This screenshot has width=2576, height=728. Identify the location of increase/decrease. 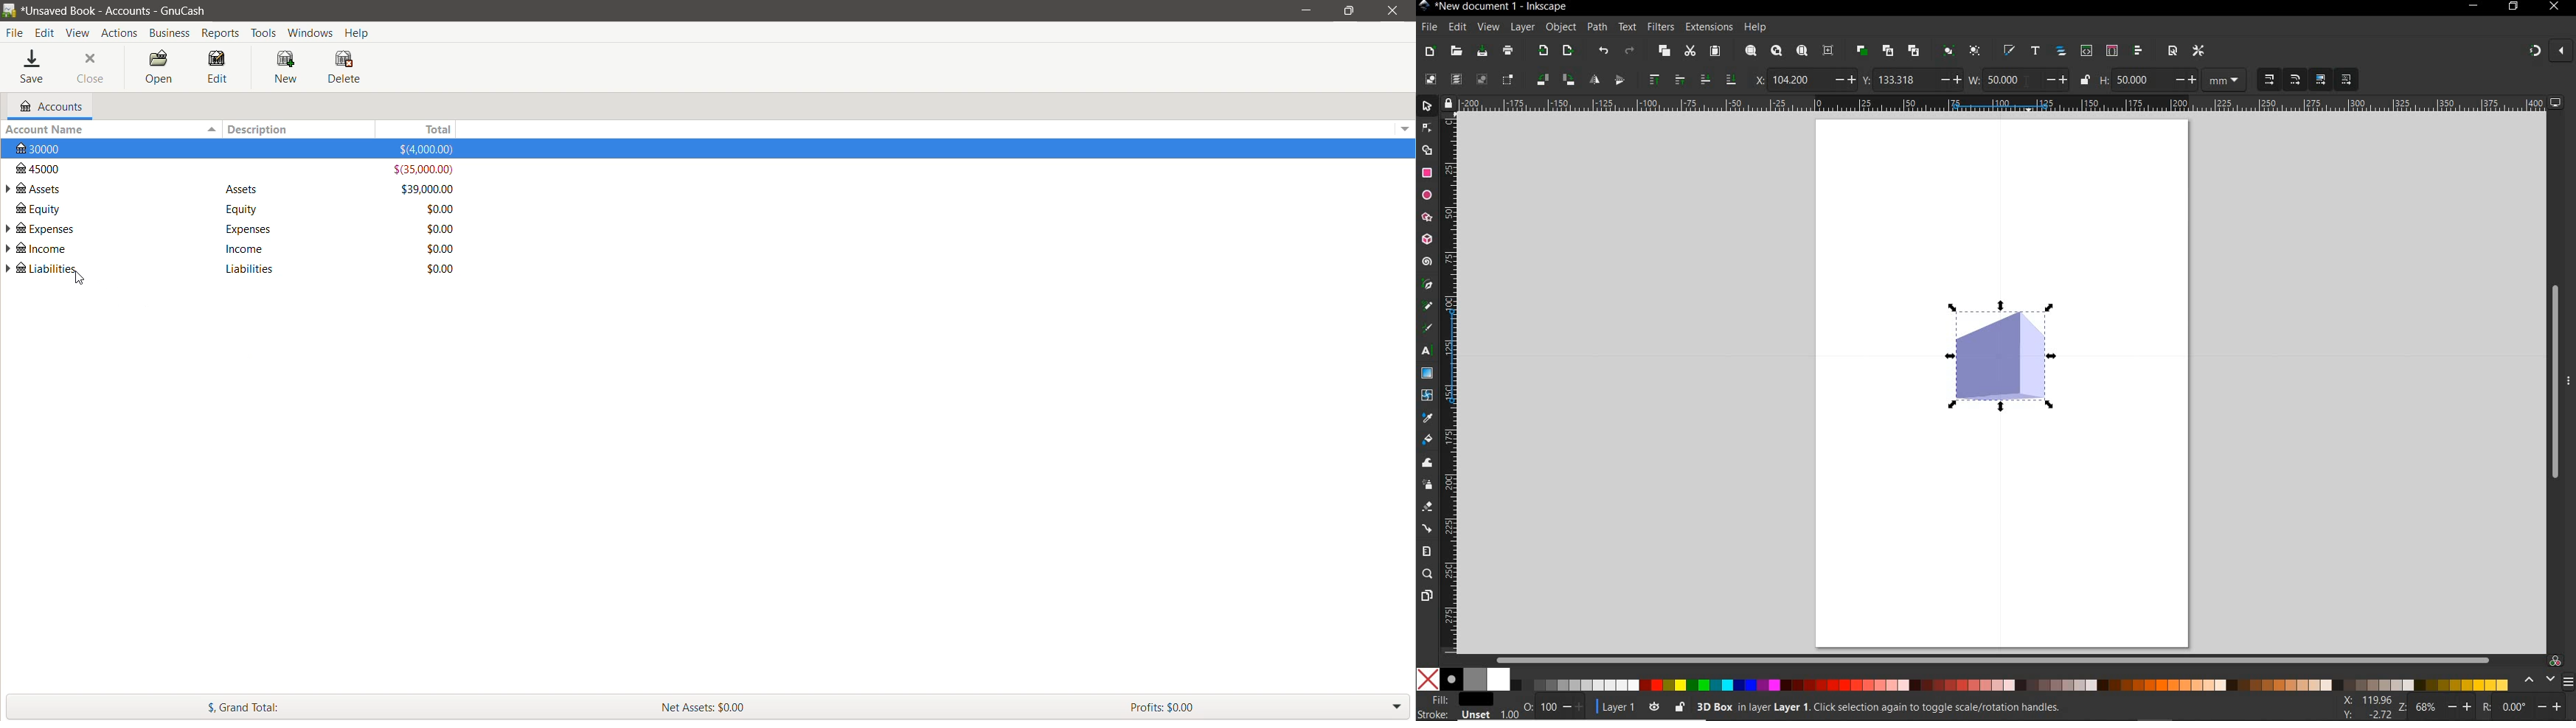
(1949, 80).